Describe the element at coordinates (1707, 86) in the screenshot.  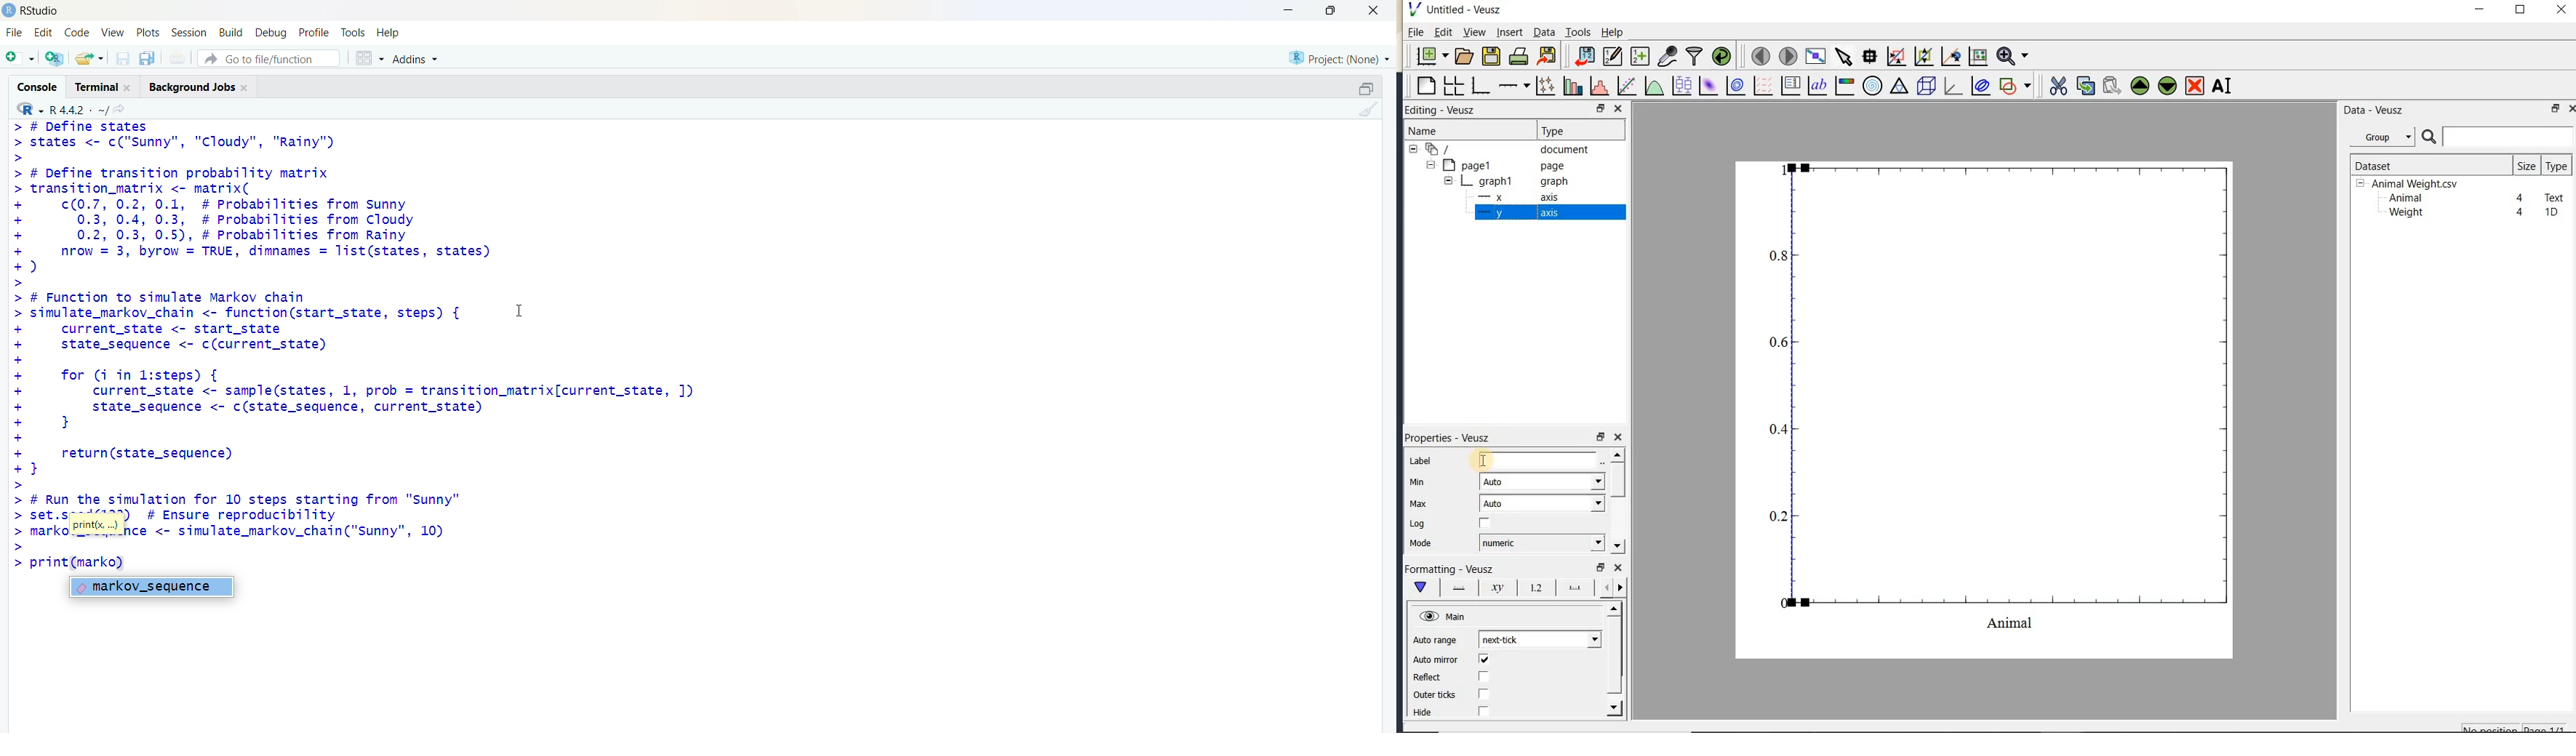
I see `plot a 2d dataset as an image` at that location.